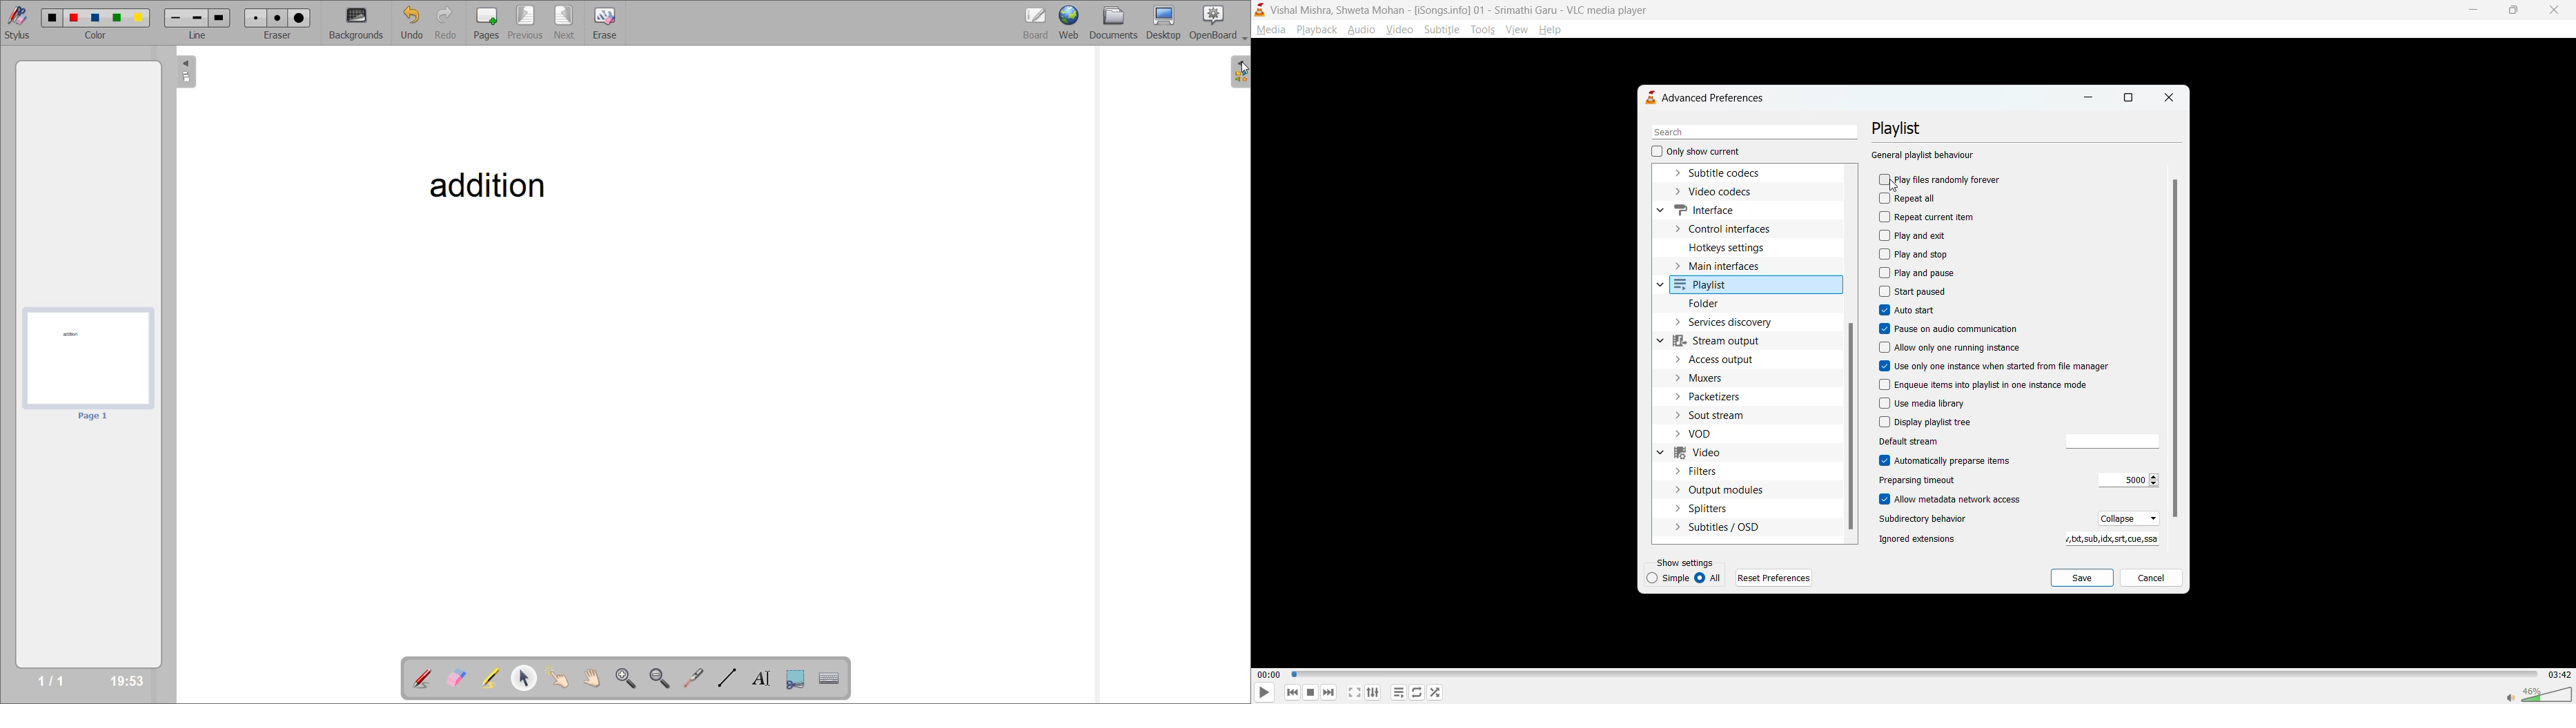 The image size is (2576, 728). I want to click on services discovery, so click(1733, 322).